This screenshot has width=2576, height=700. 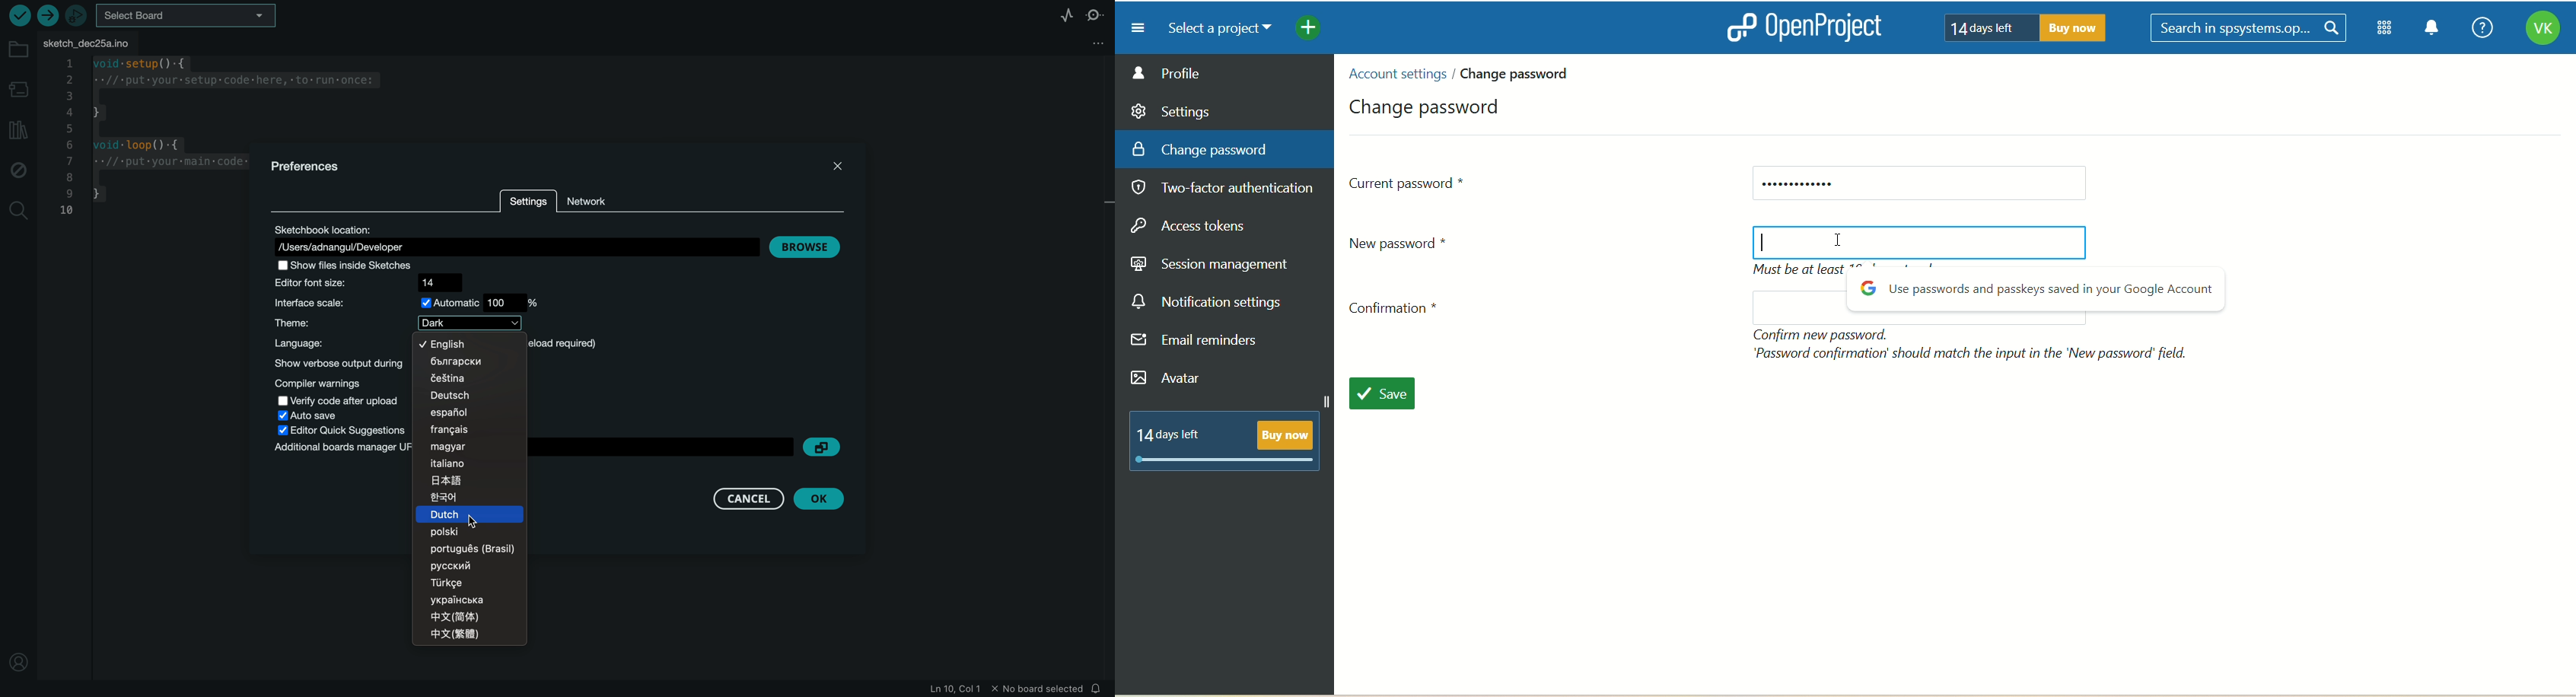 What do you see at coordinates (1406, 242) in the screenshot?
I see `new password` at bounding box center [1406, 242].